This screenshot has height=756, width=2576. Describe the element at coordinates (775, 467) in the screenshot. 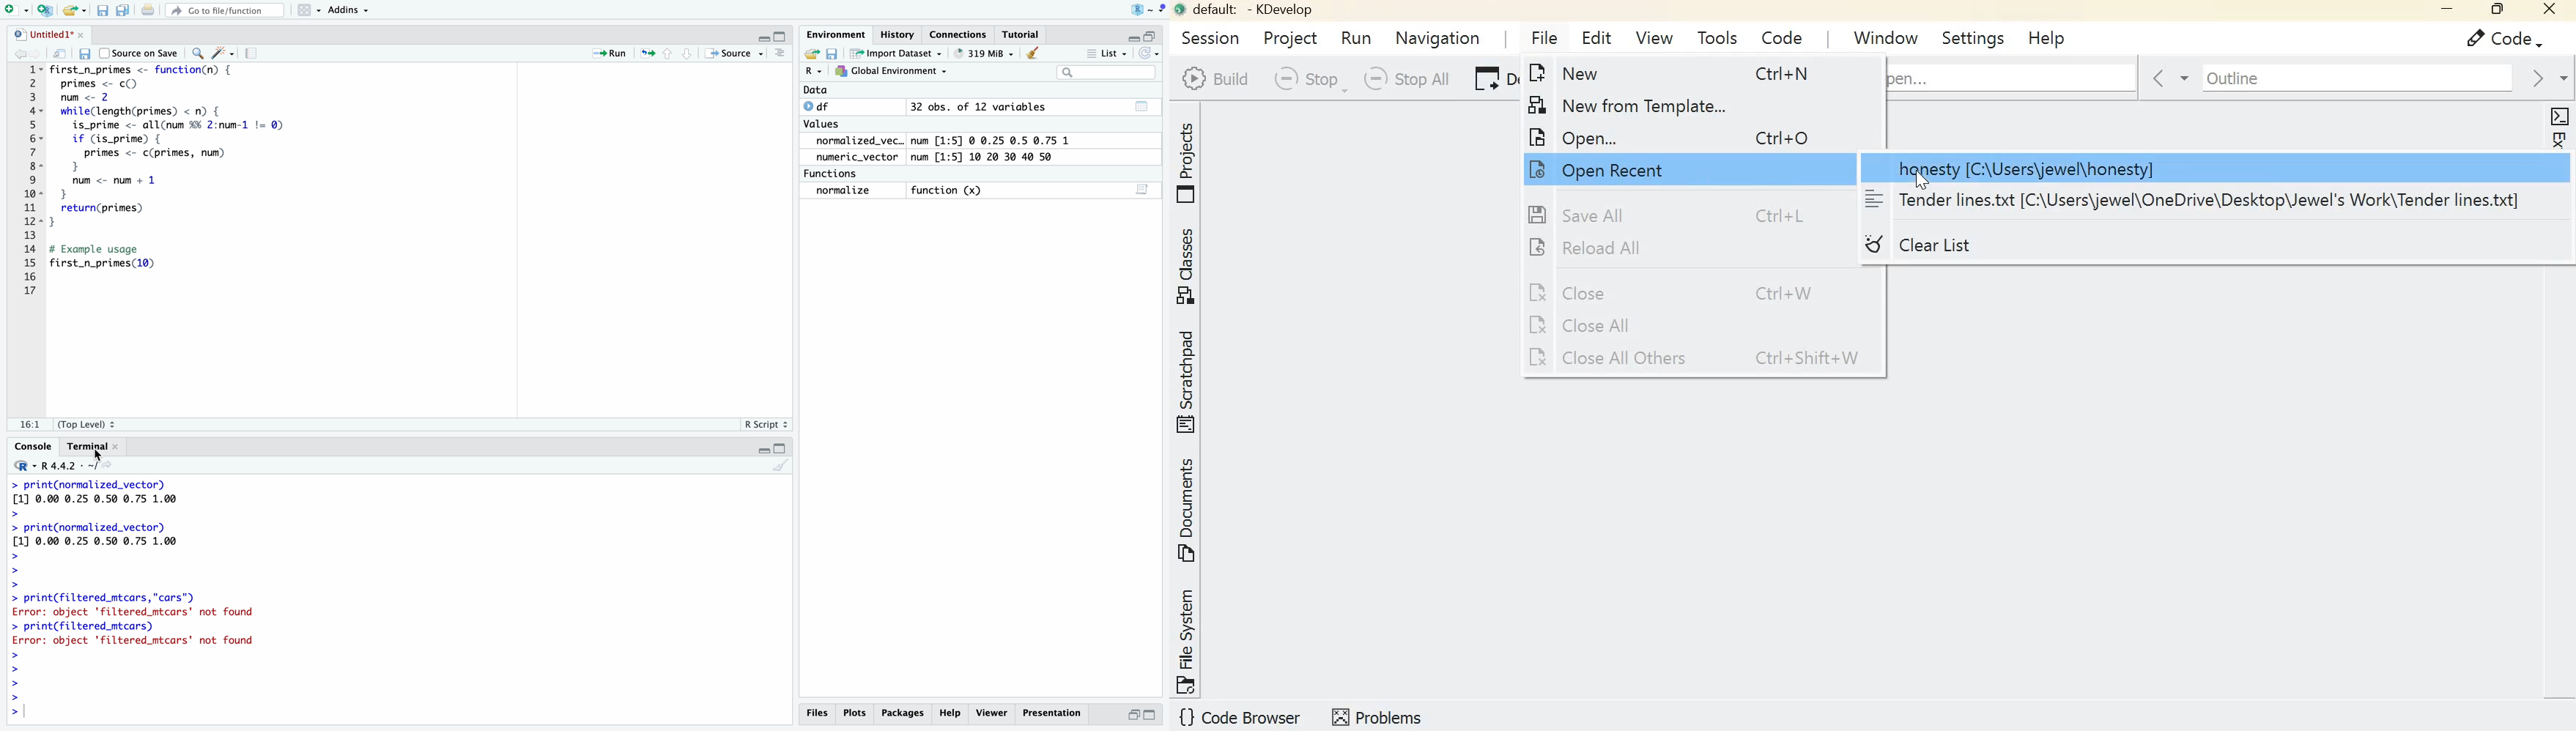

I see `clear console` at that location.